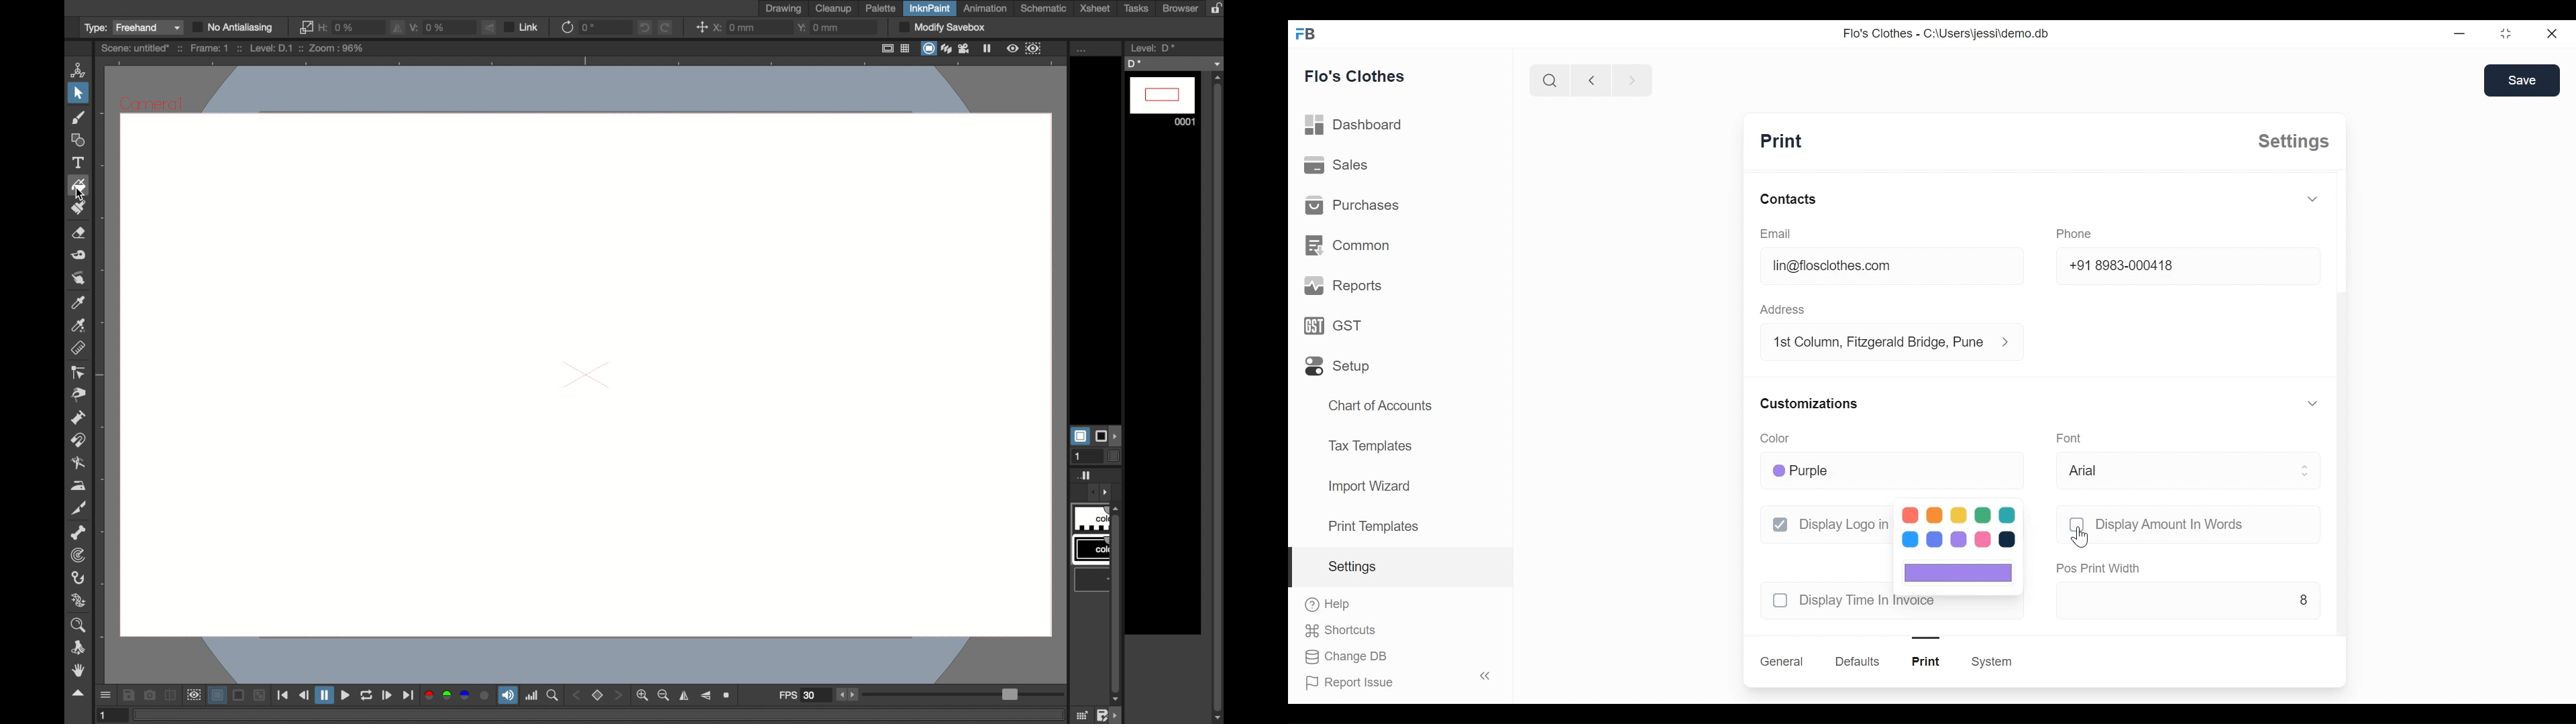  I want to click on iron tool, so click(79, 485).